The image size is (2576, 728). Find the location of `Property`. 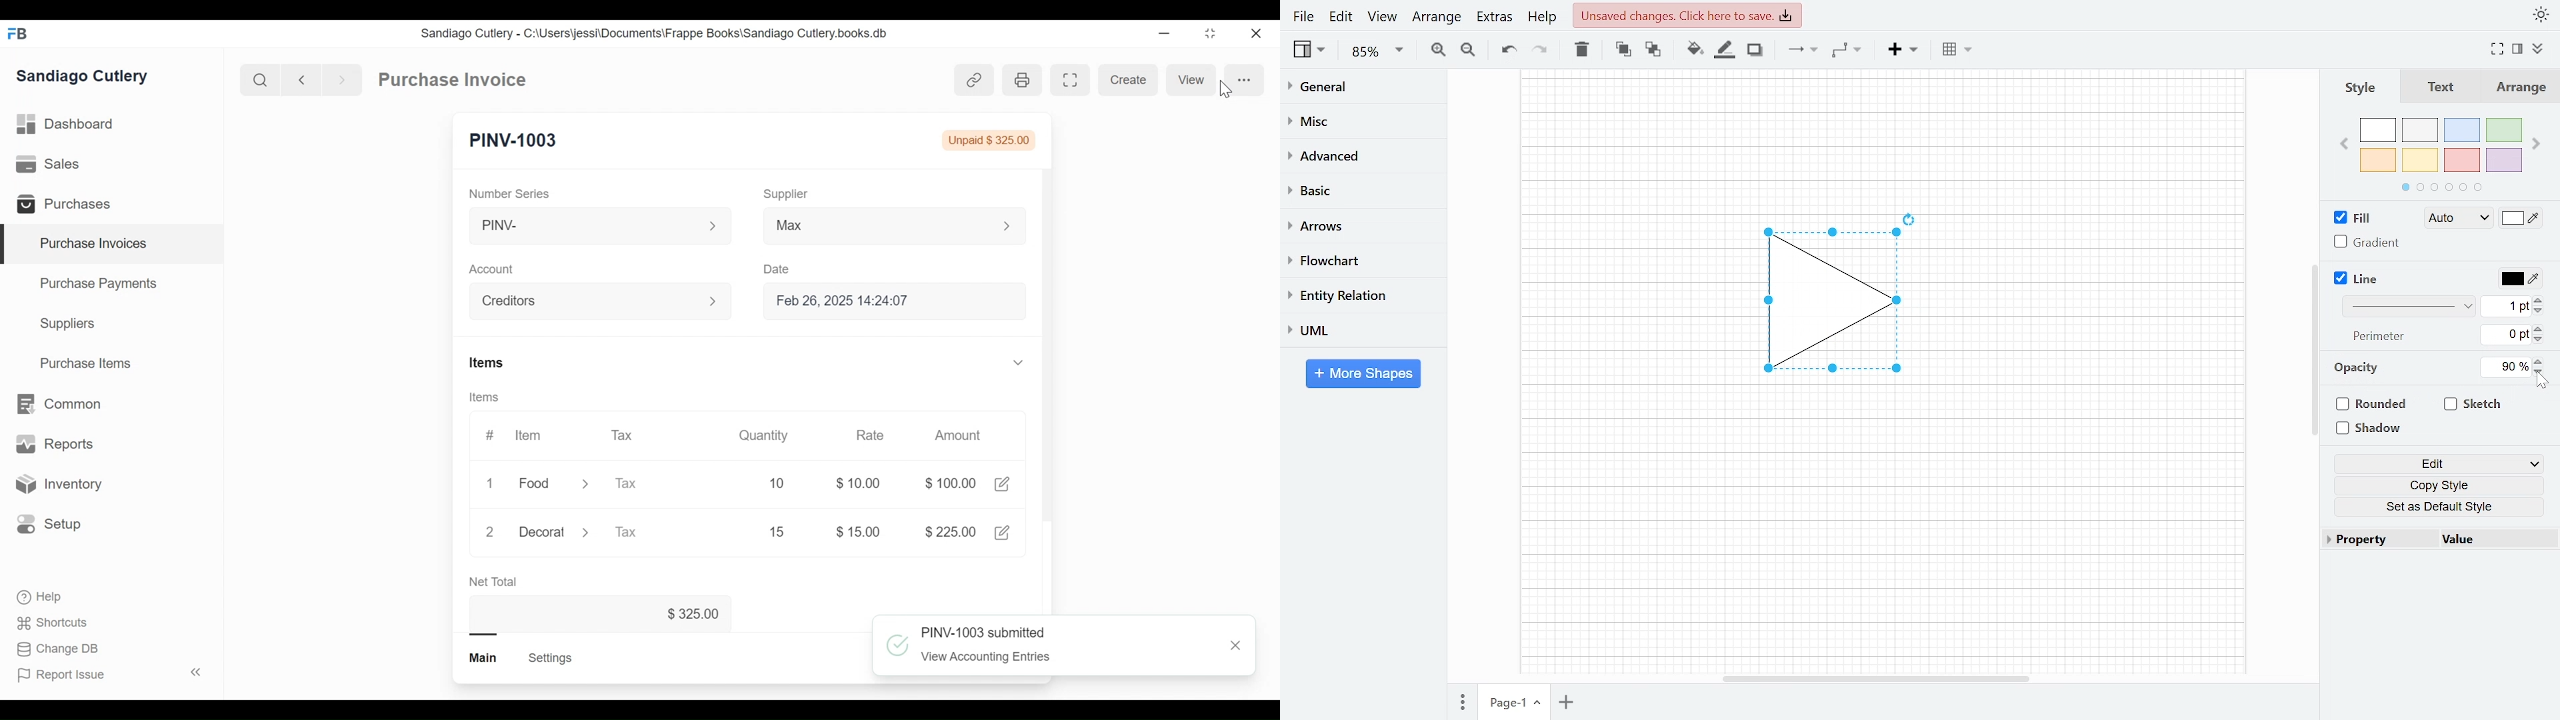

Property is located at coordinates (2378, 540).